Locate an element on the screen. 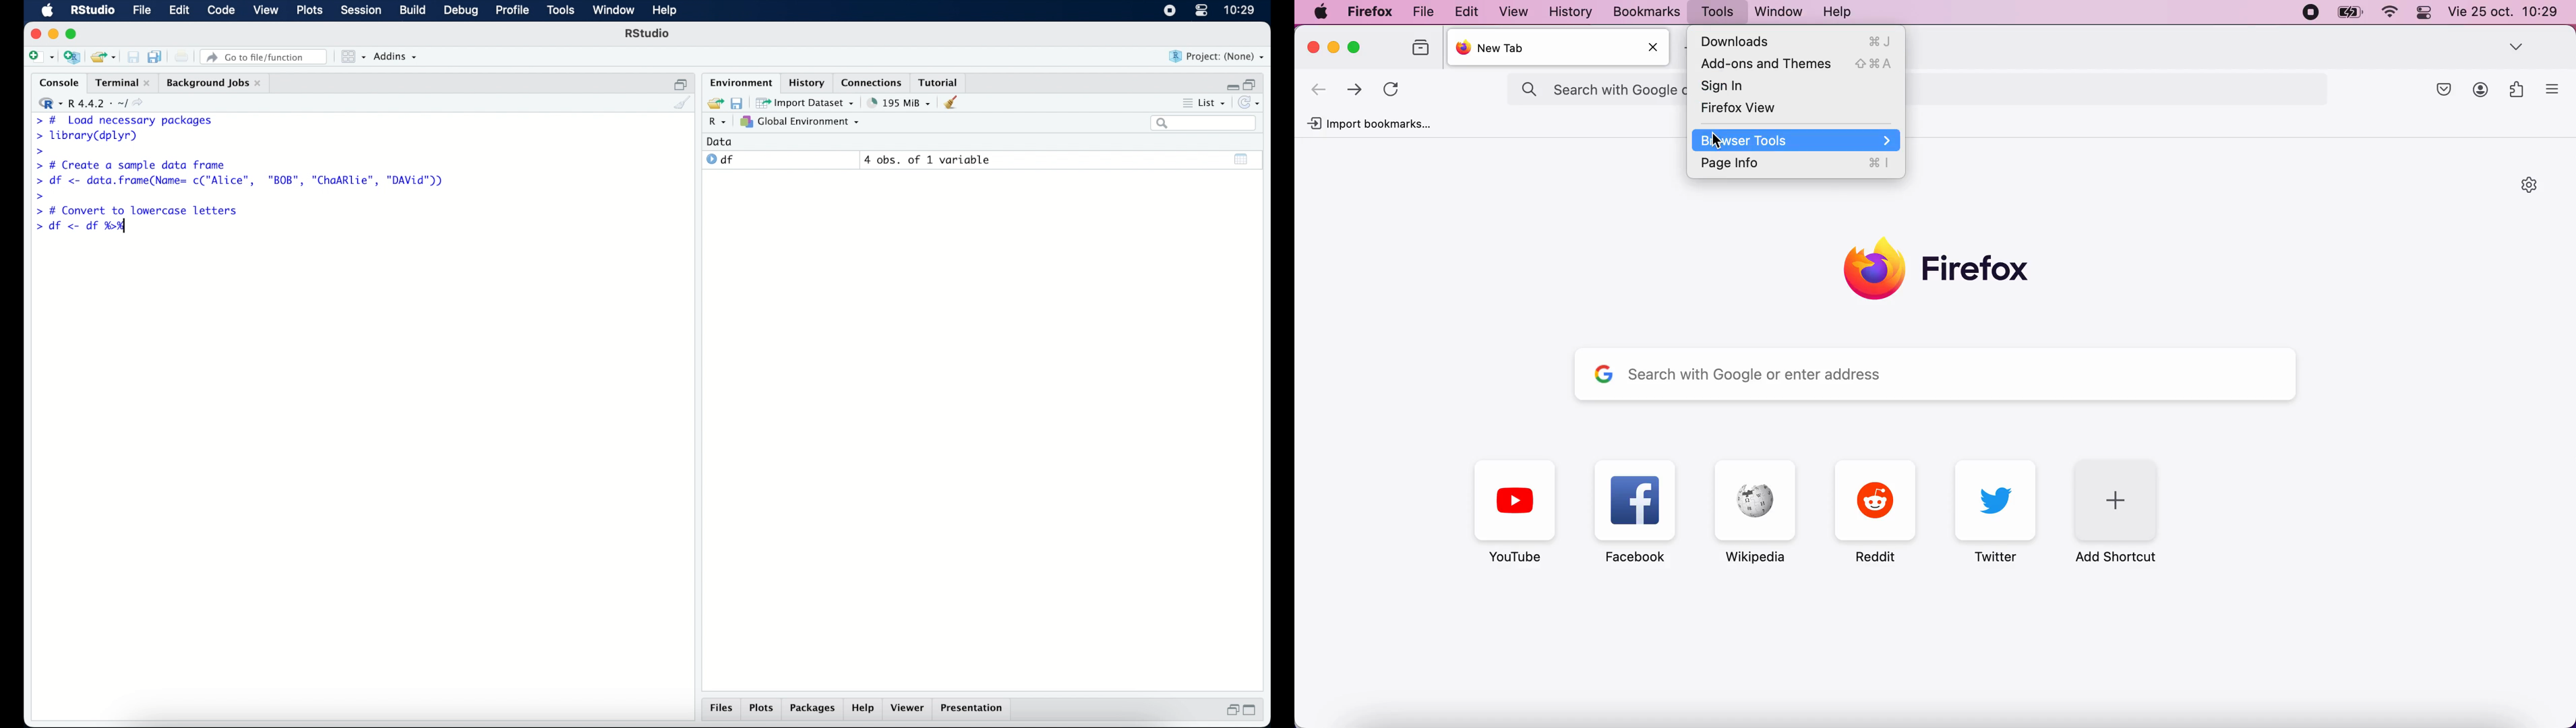  > df <- data.frame(Name= c("Alice", "BOB", "ChaARlie", "DAVid"))| is located at coordinates (243, 181).